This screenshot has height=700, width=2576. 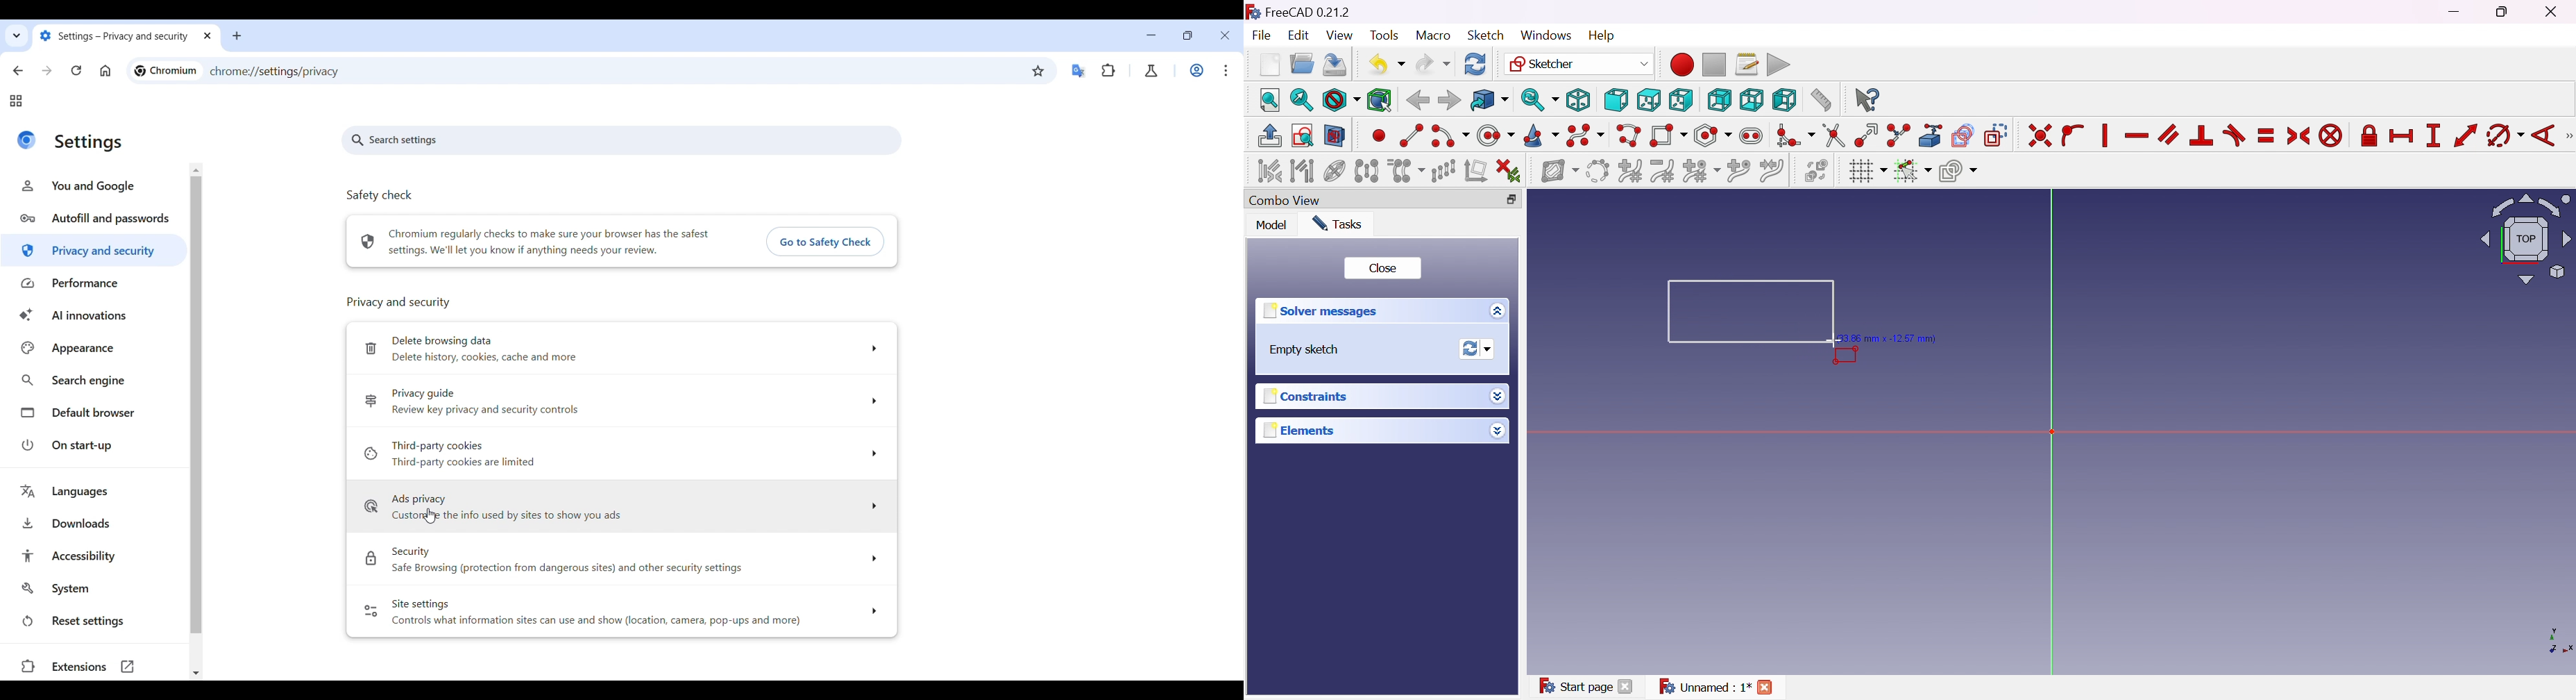 What do you see at coordinates (1867, 100) in the screenshot?
I see `What's this` at bounding box center [1867, 100].